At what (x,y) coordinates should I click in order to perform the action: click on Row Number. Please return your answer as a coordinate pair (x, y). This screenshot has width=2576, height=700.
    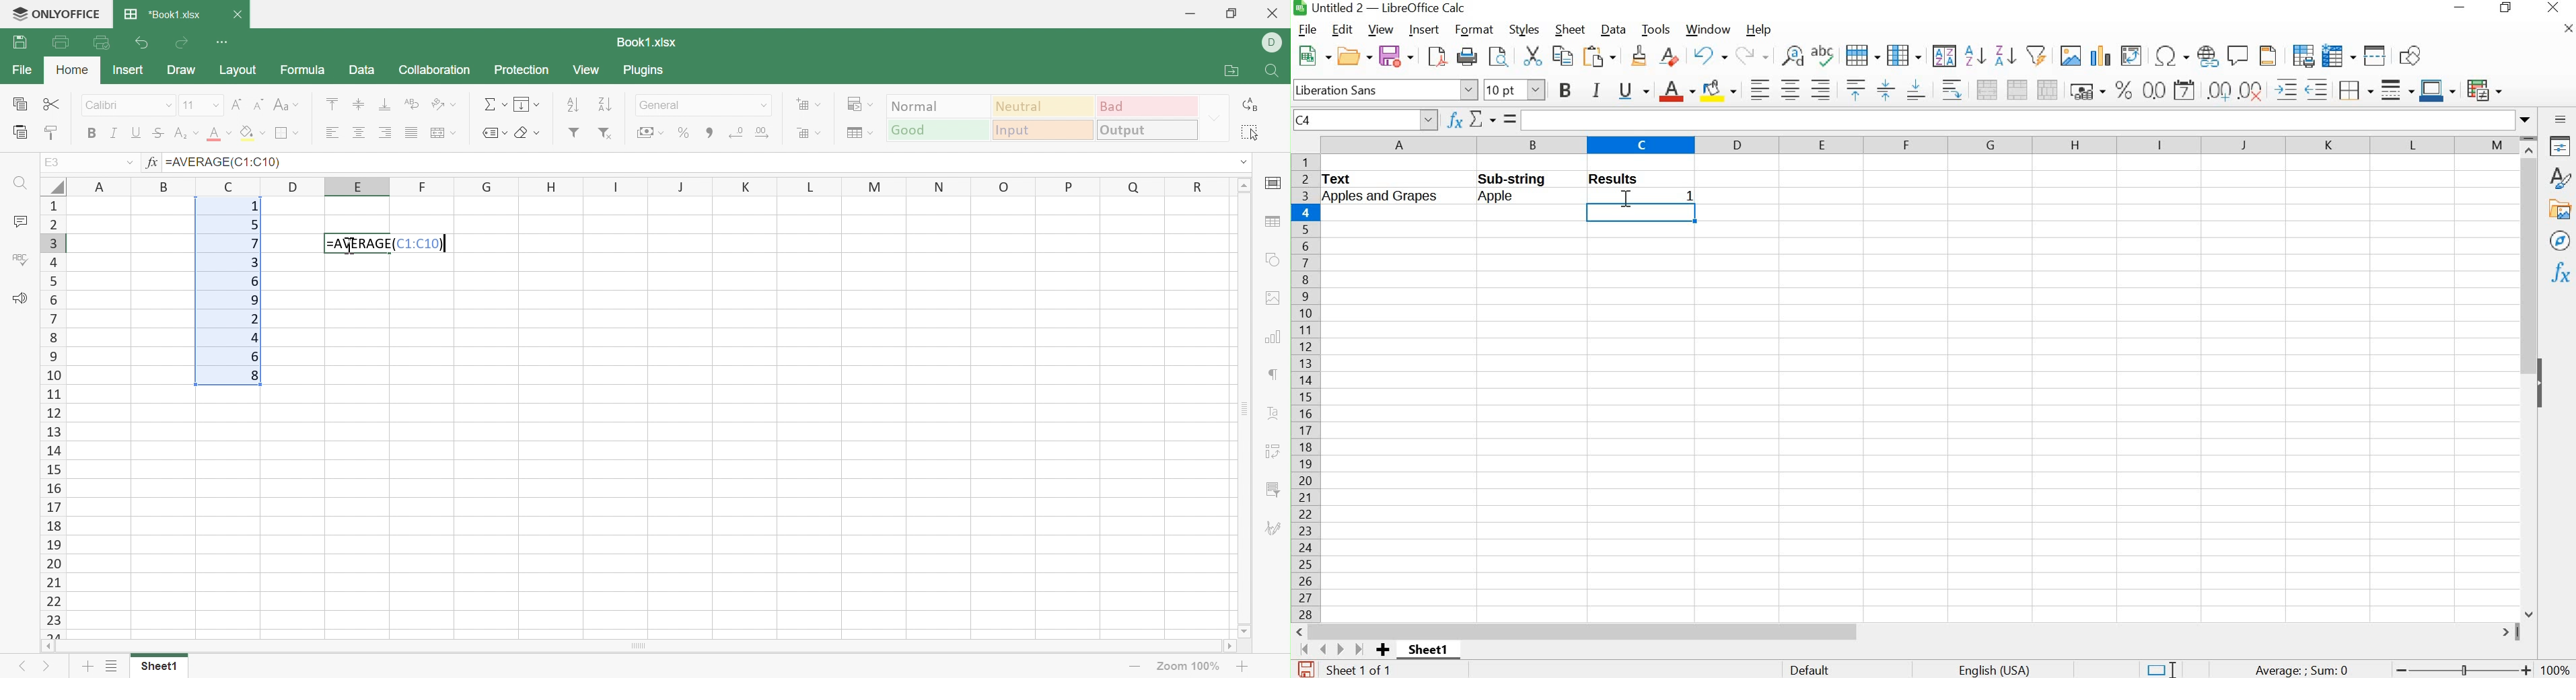
    Looking at the image, I should click on (53, 416).